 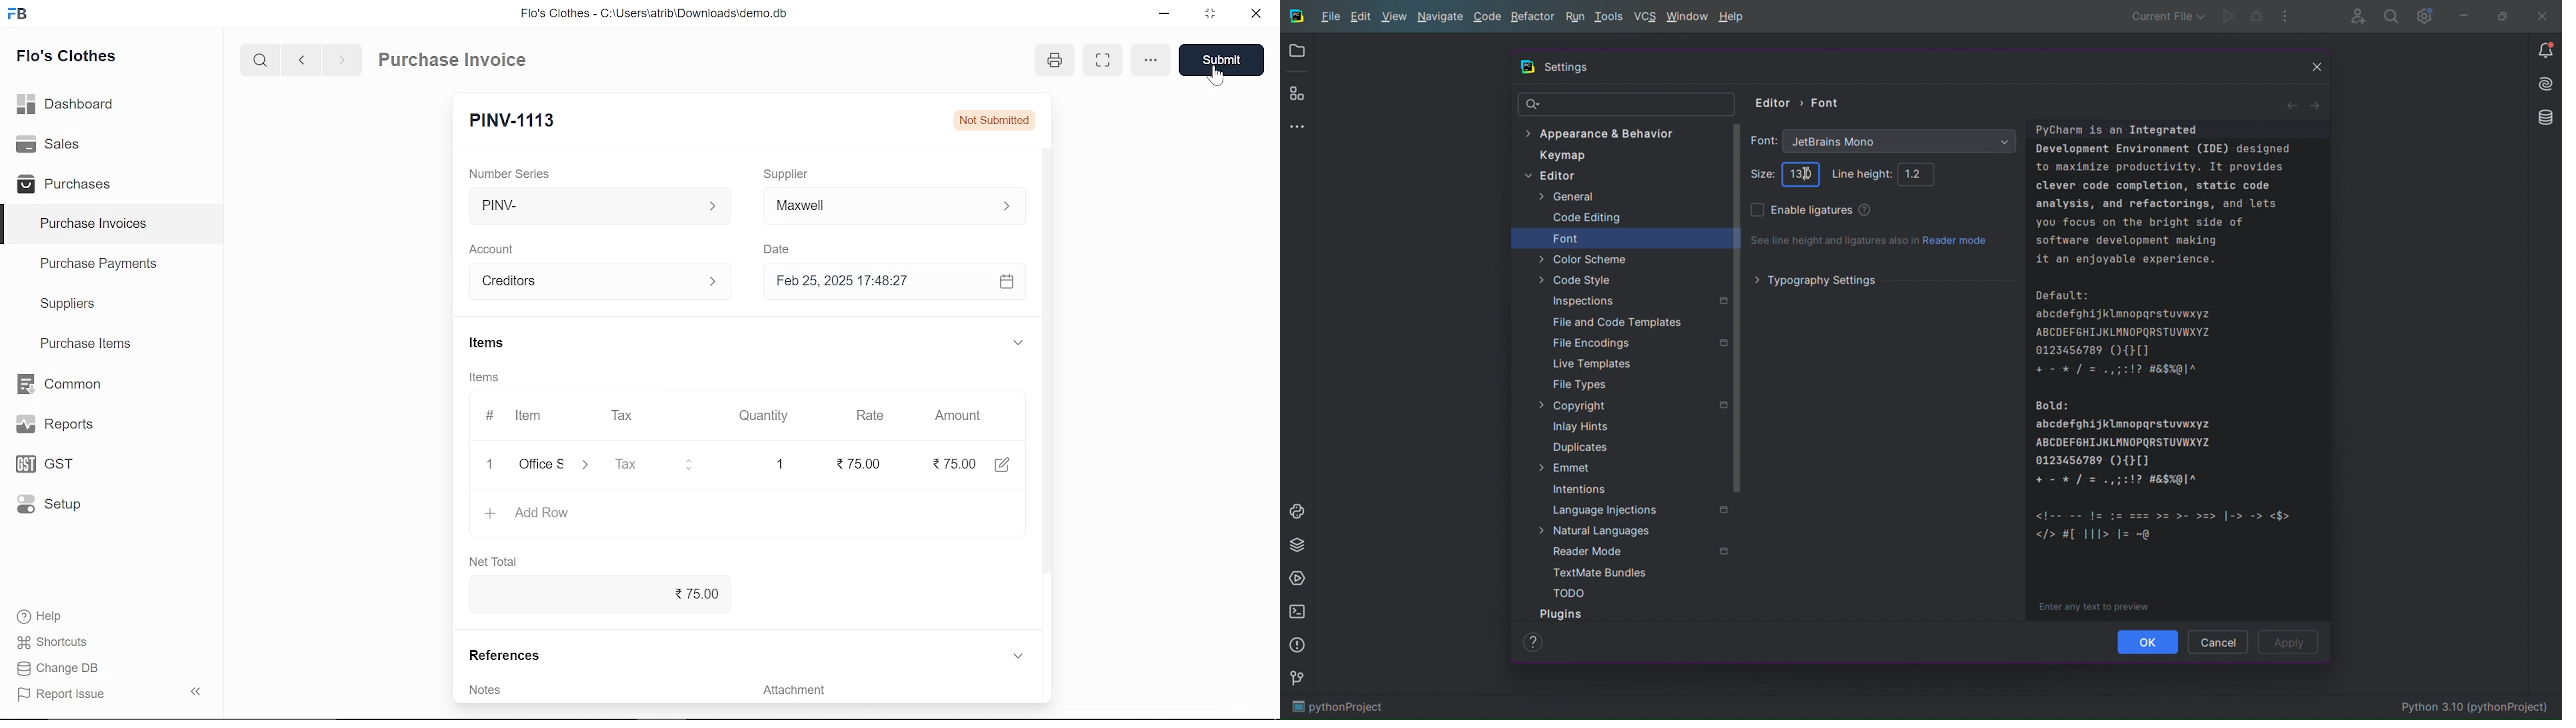 I want to click on serach, so click(x=258, y=61).